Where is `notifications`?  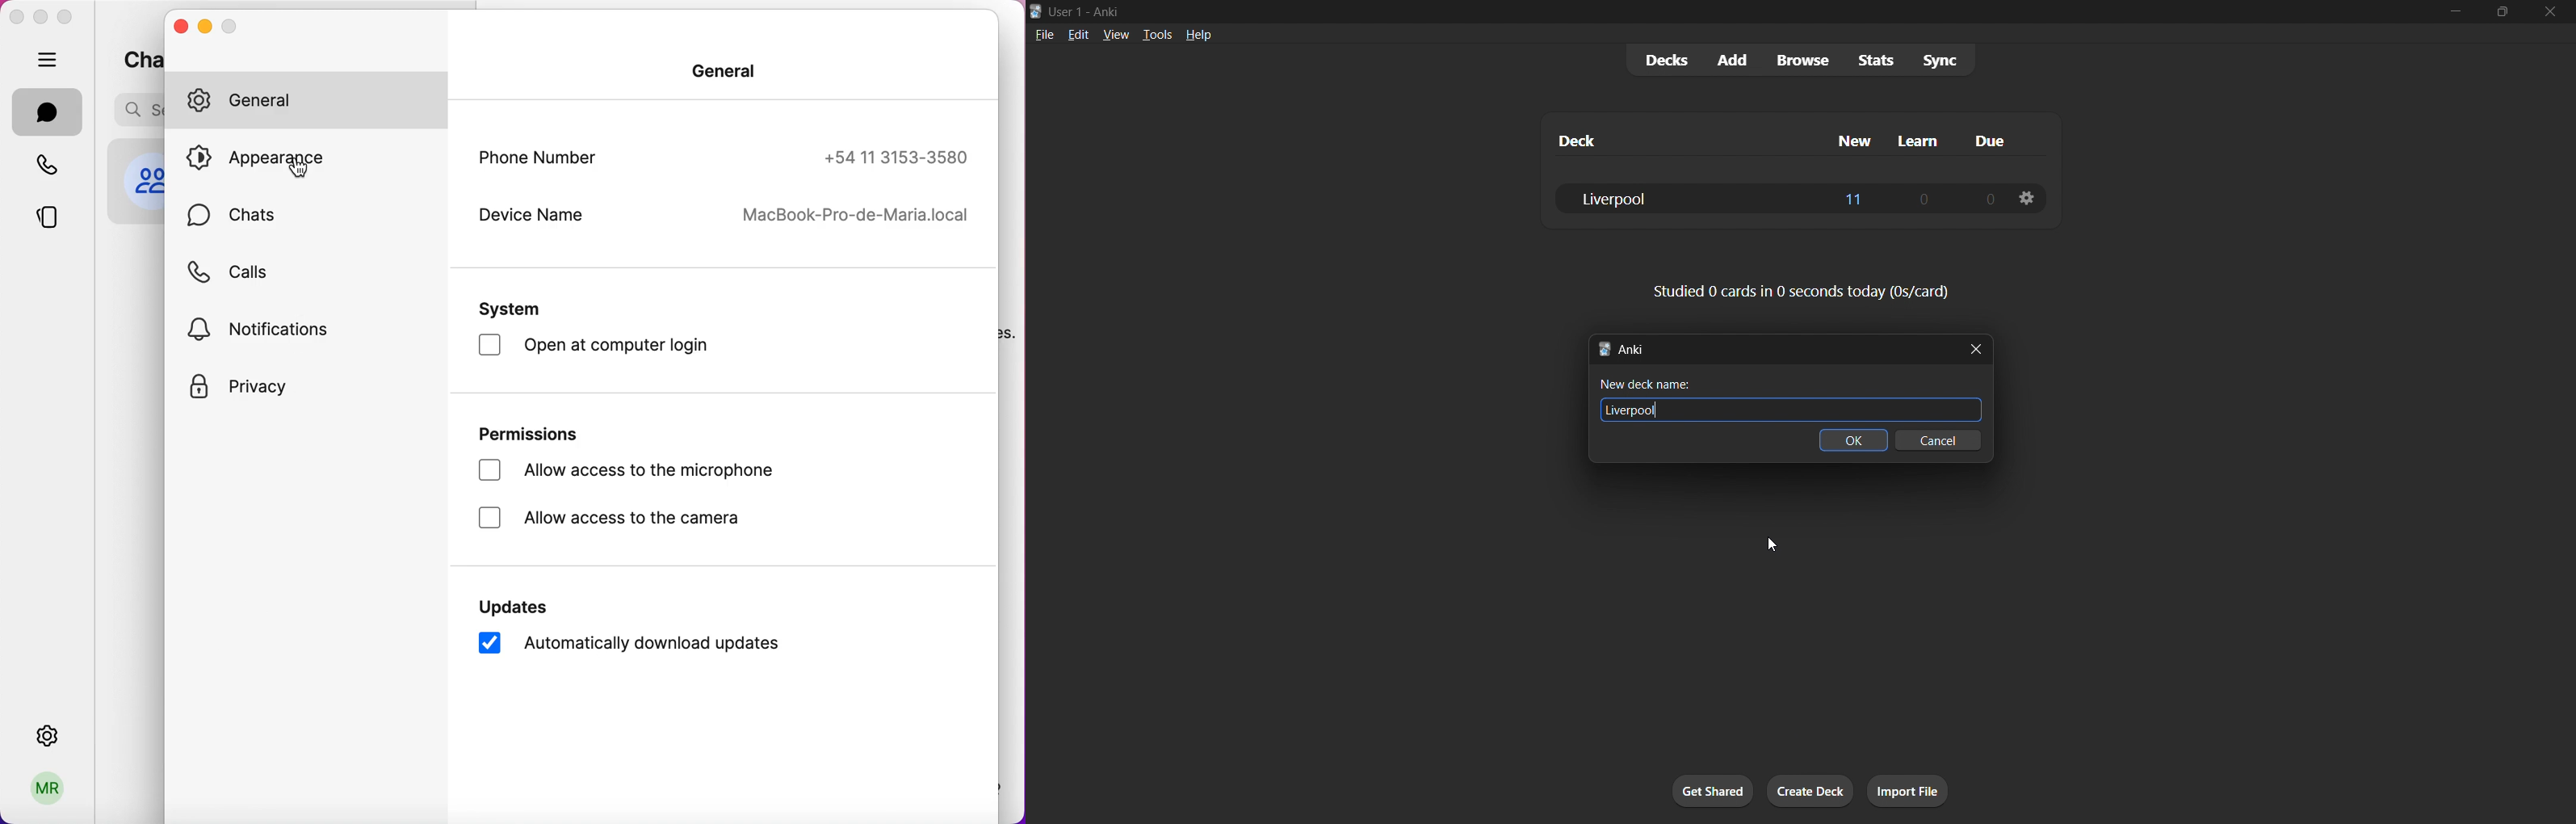
notifications is located at coordinates (275, 330).